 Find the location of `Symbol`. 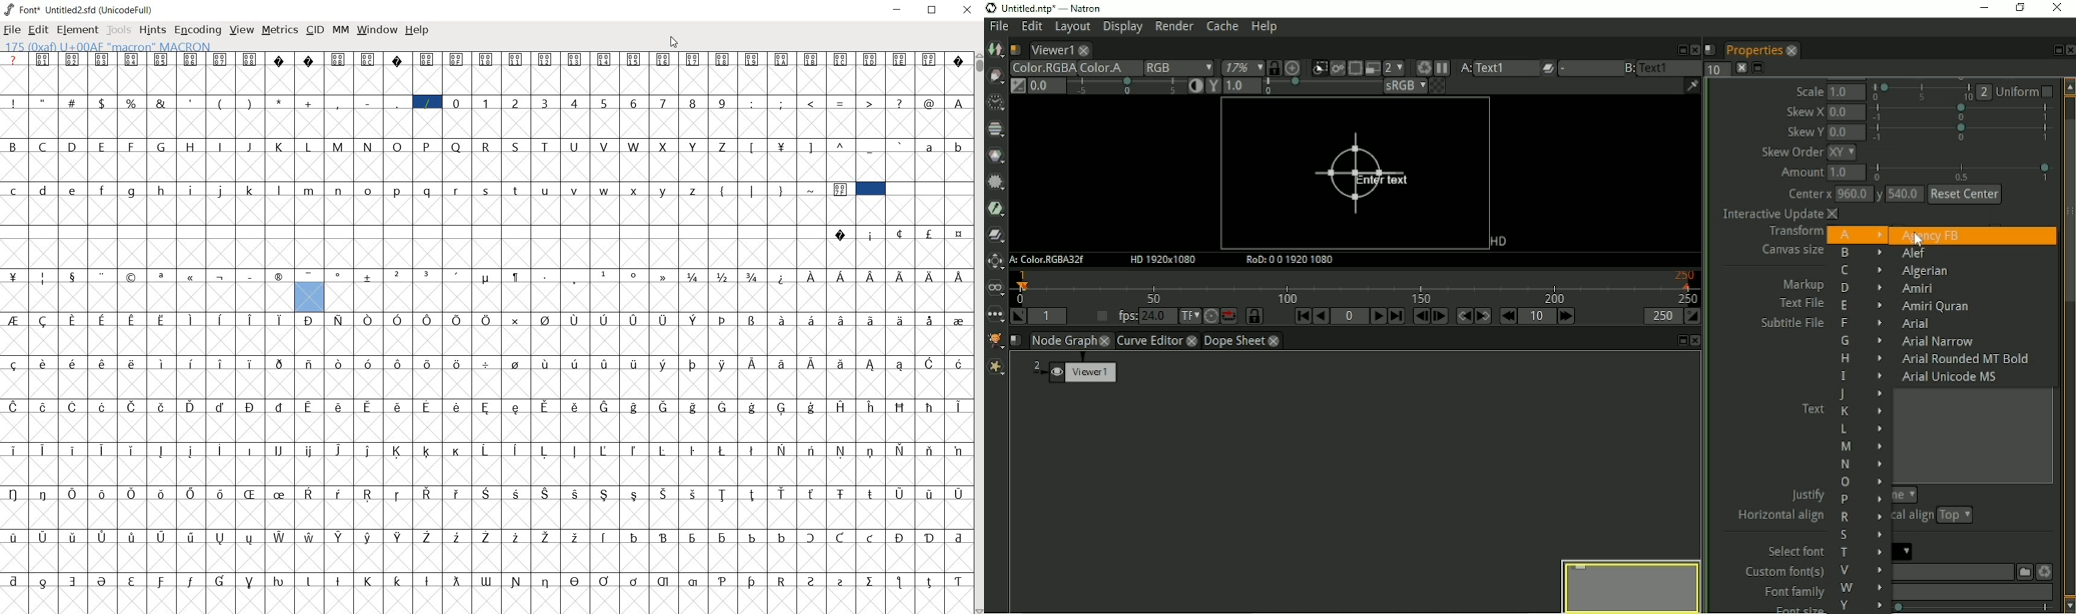

Symbol is located at coordinates (782, 536).